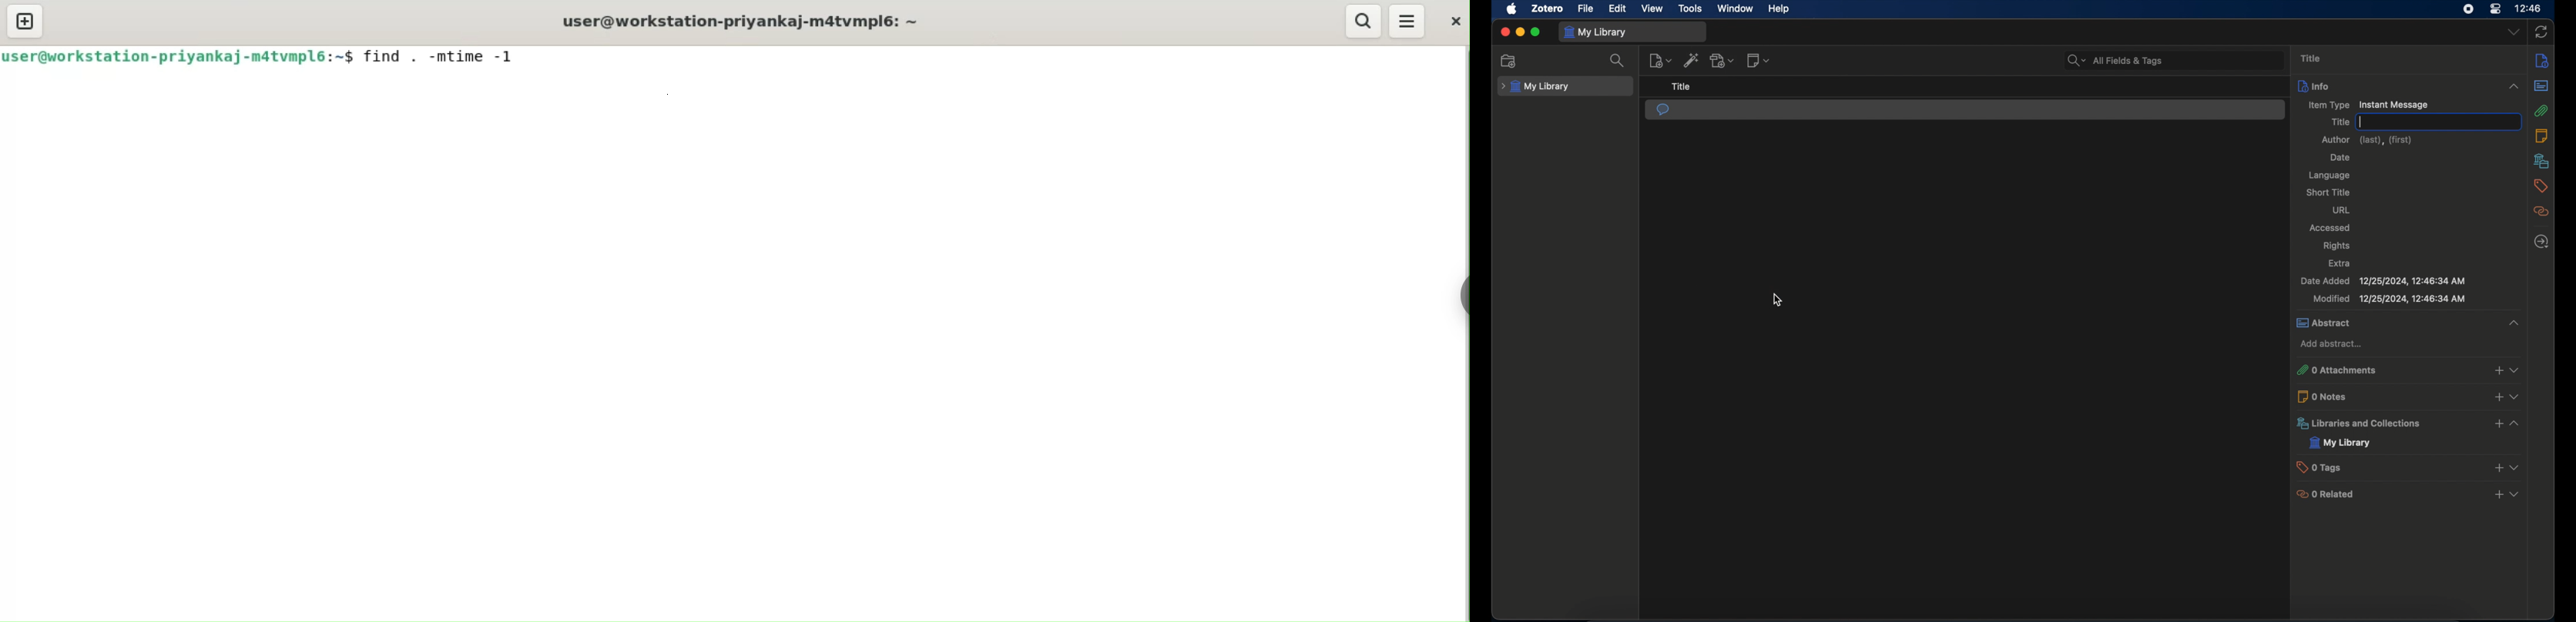 The width and height of the screenshot is (2576, 644). Describe the element at coordinates (1663, 111) in the screenshot. I see `instant message` at that location.